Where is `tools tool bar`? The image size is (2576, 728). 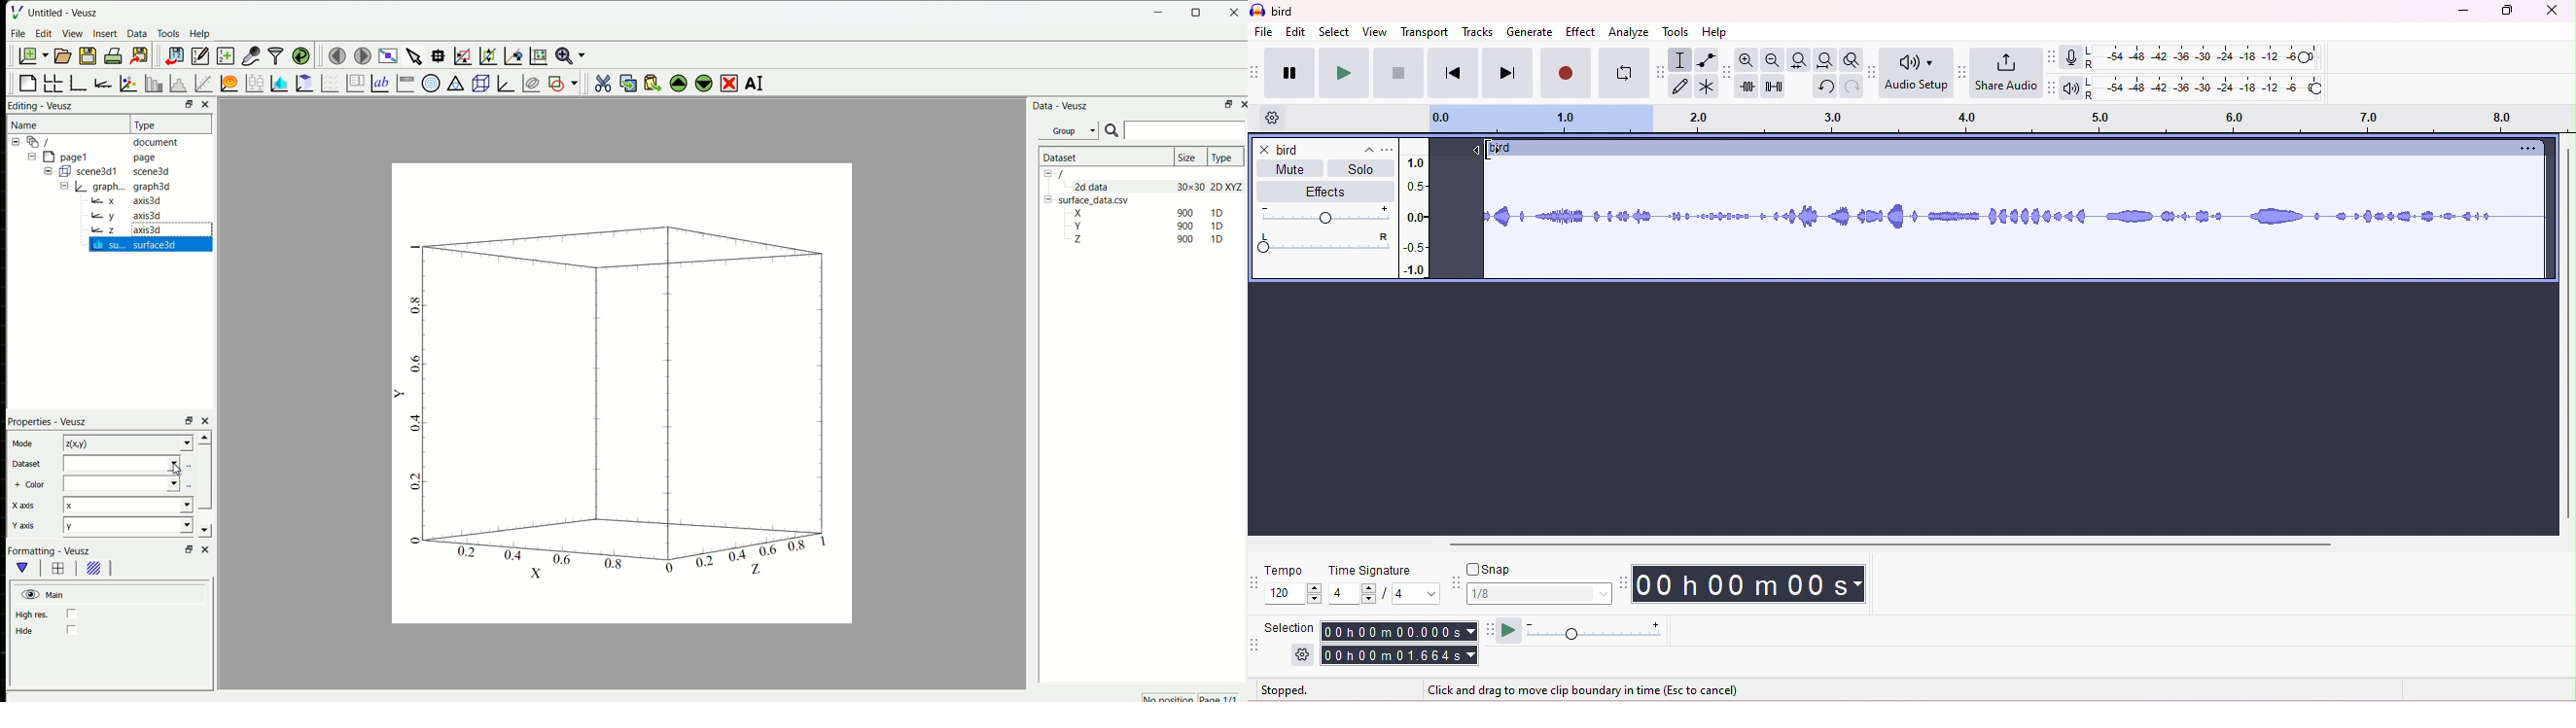 tools tool bar is located at coordinates (1658, 71).